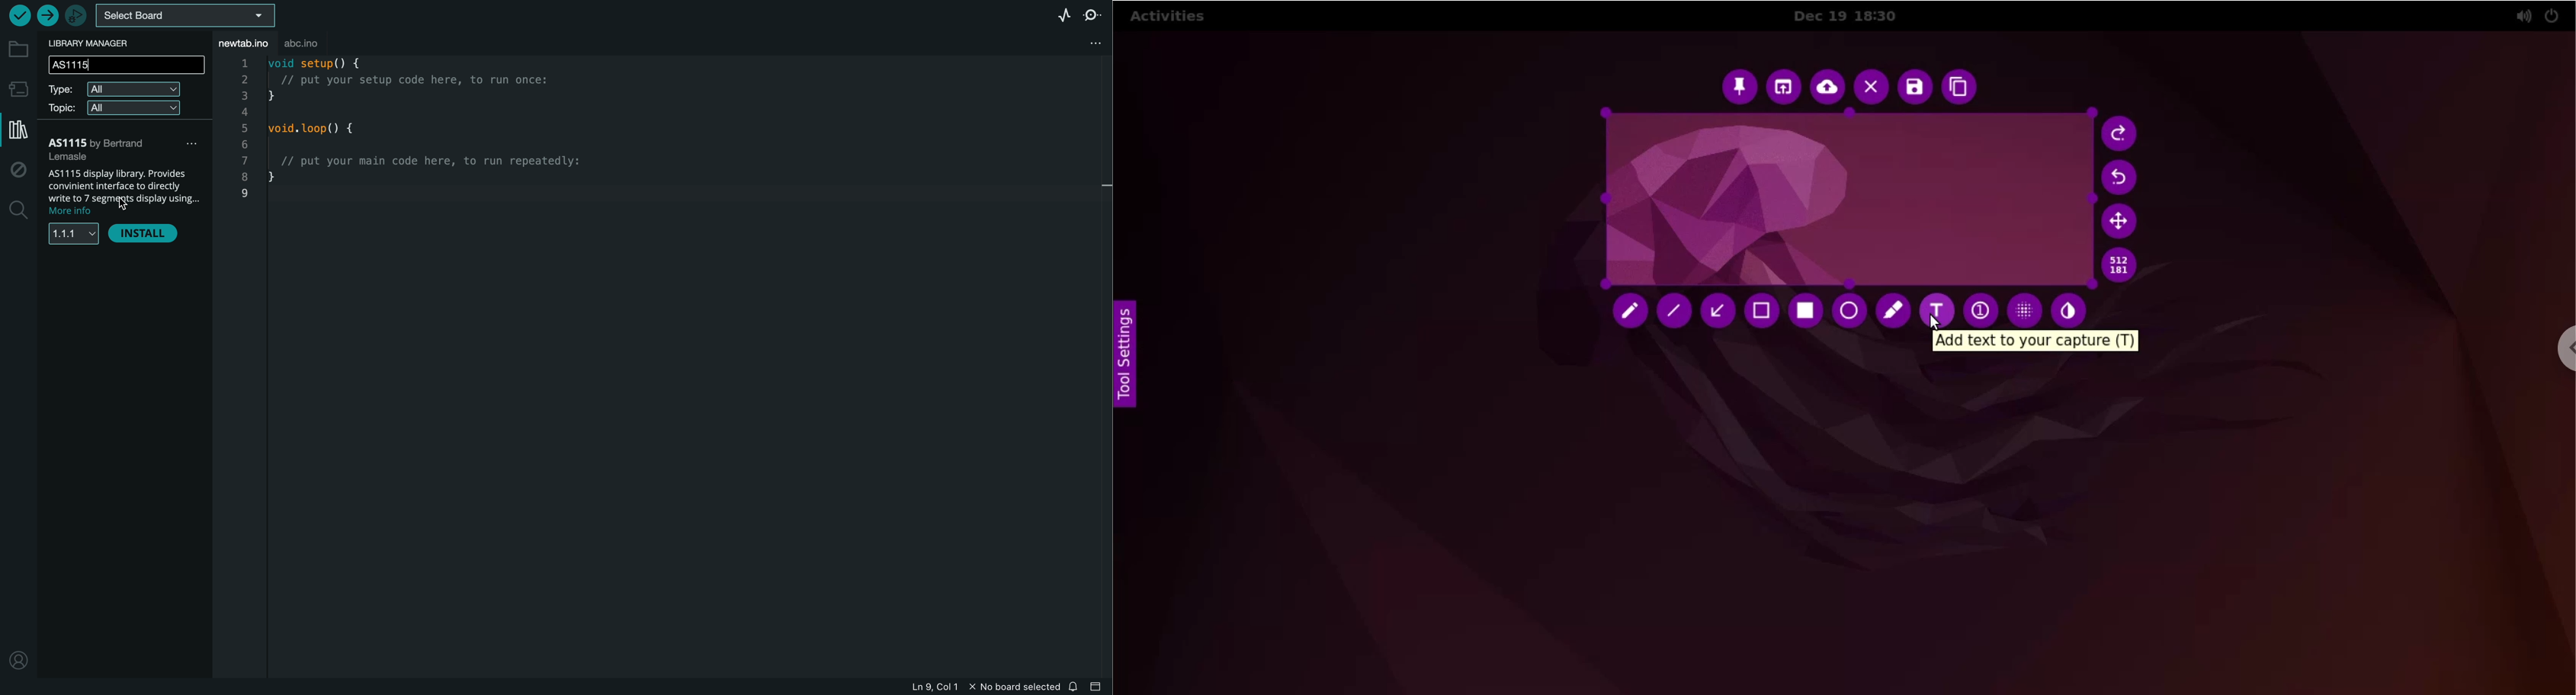 This screenshot has height=700, width=2576. I want to click on abc, so click(317, 40).